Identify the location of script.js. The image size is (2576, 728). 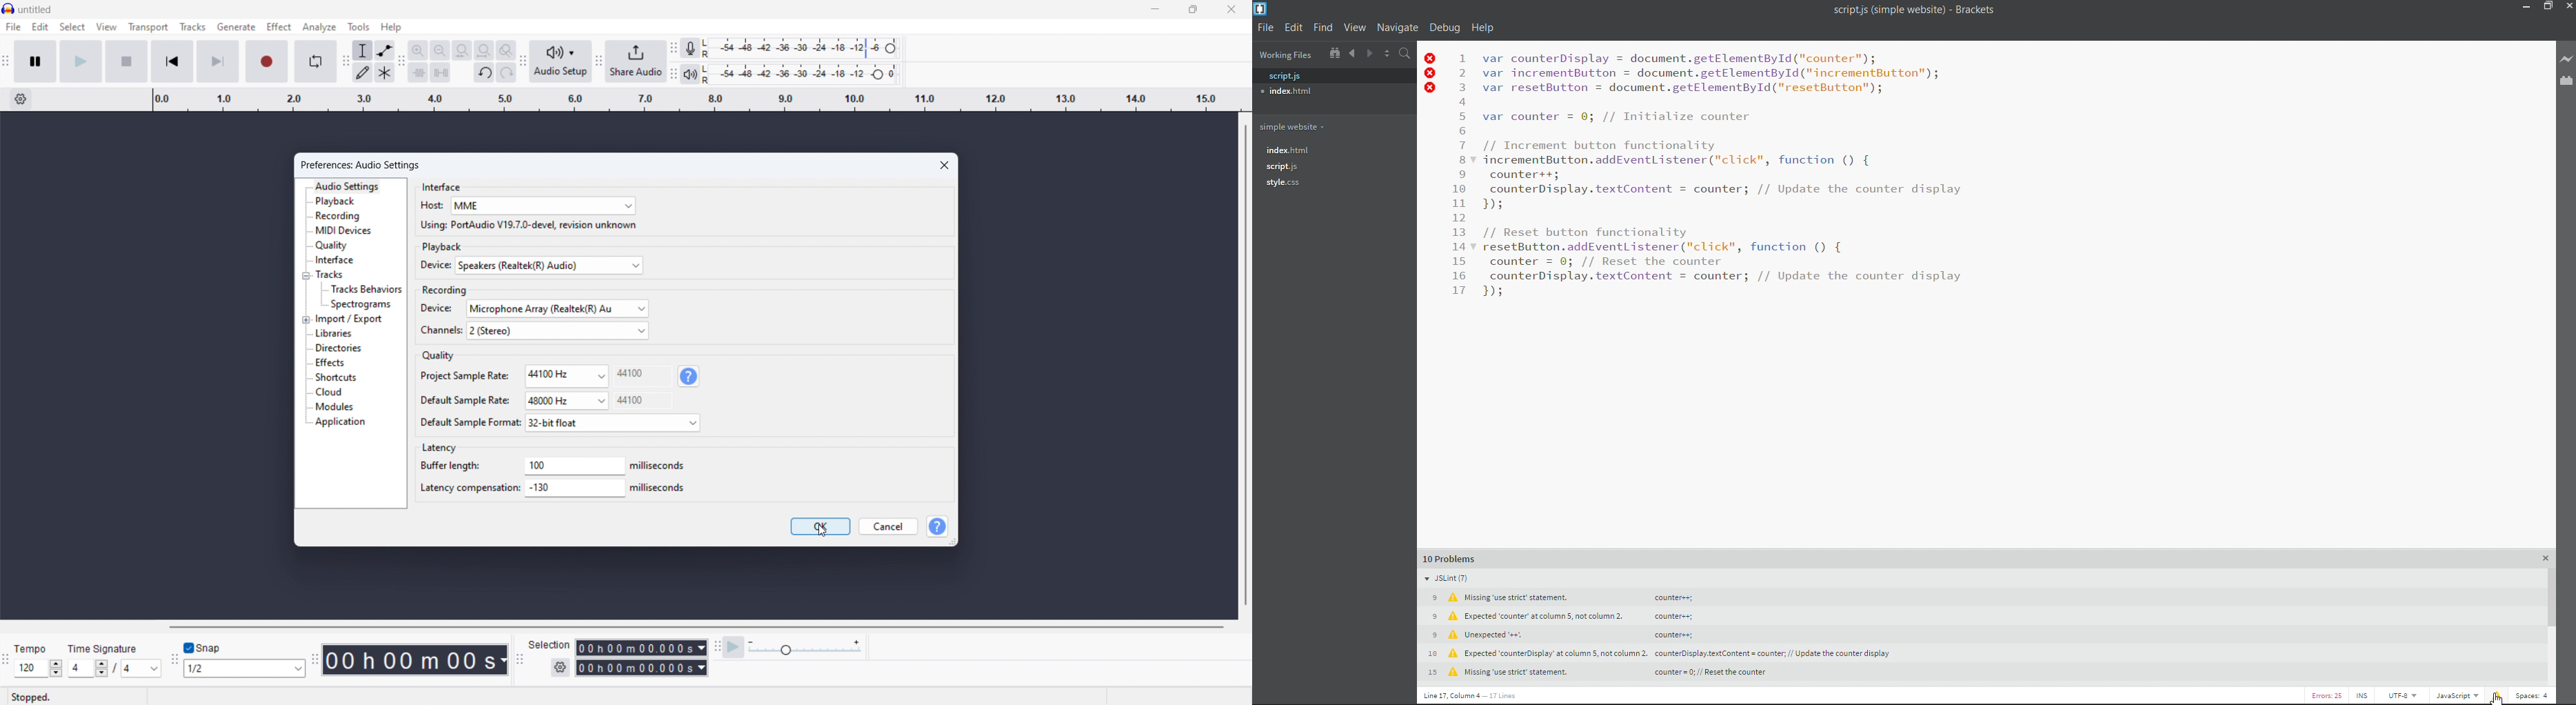
(1284, 167).